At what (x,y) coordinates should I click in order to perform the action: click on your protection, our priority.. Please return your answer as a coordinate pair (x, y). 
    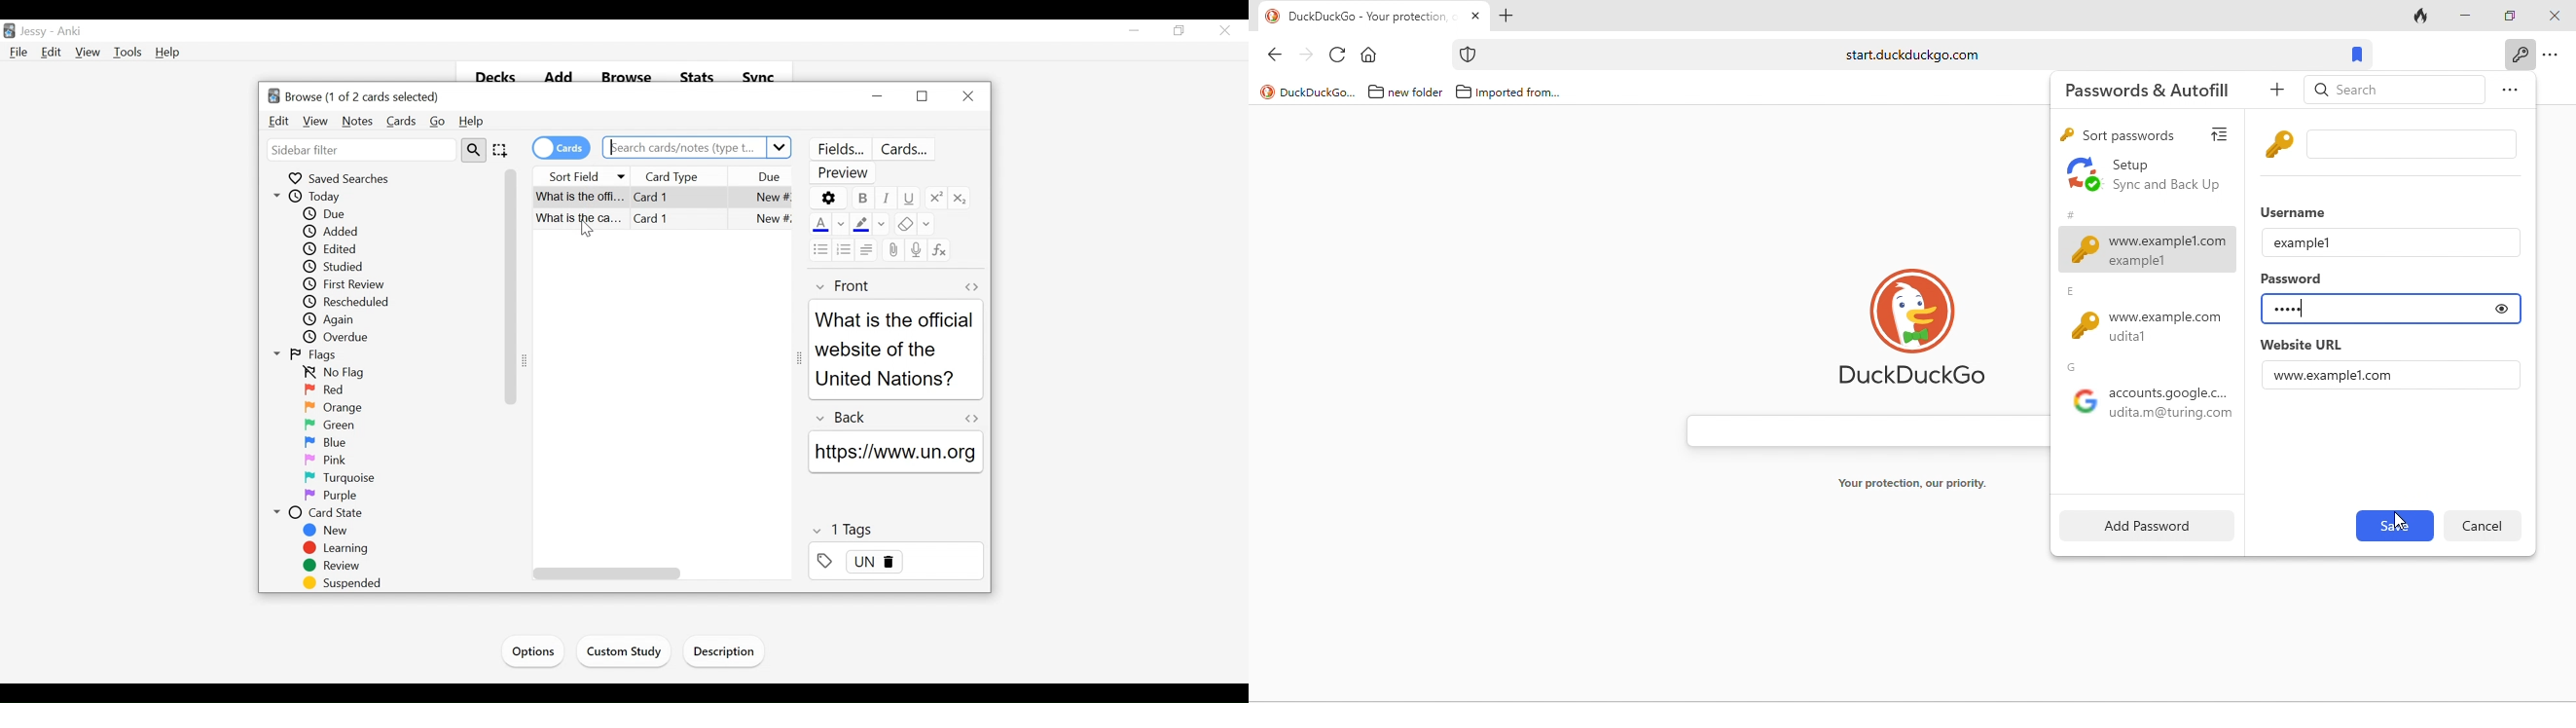
    Looking at the image, I should click on (1913, 484).